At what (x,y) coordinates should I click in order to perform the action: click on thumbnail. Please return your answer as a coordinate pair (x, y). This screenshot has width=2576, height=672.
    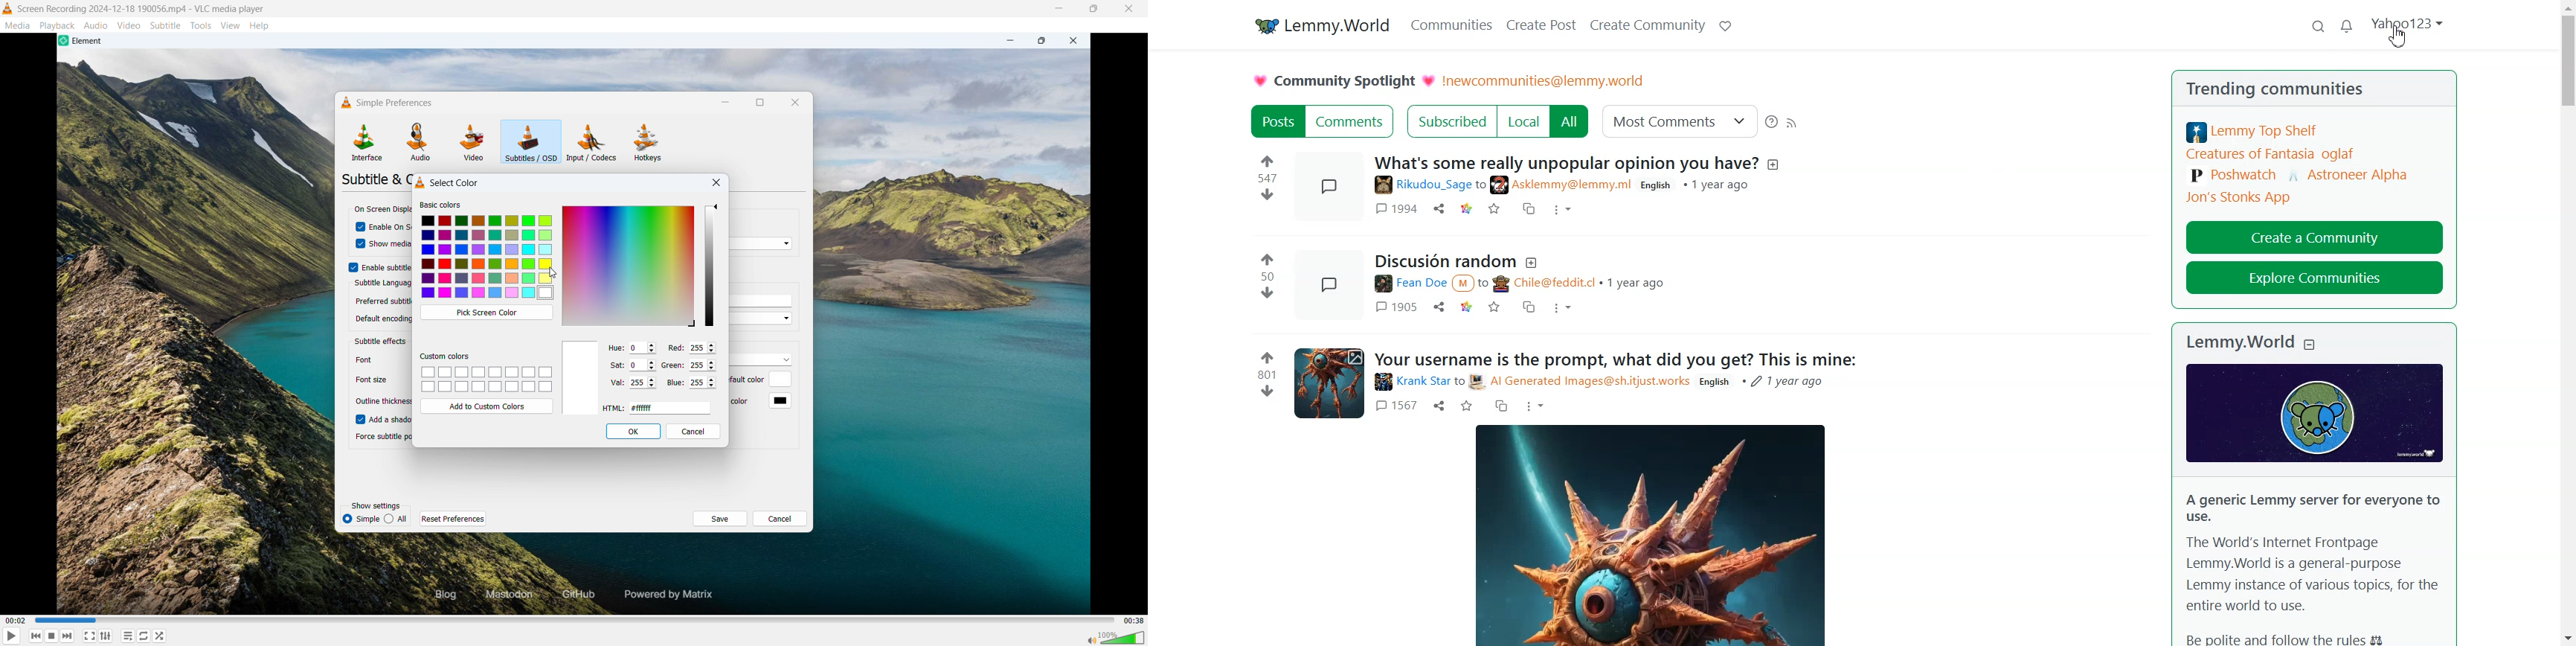
    Looking at the image, I should click on (1326, 285).